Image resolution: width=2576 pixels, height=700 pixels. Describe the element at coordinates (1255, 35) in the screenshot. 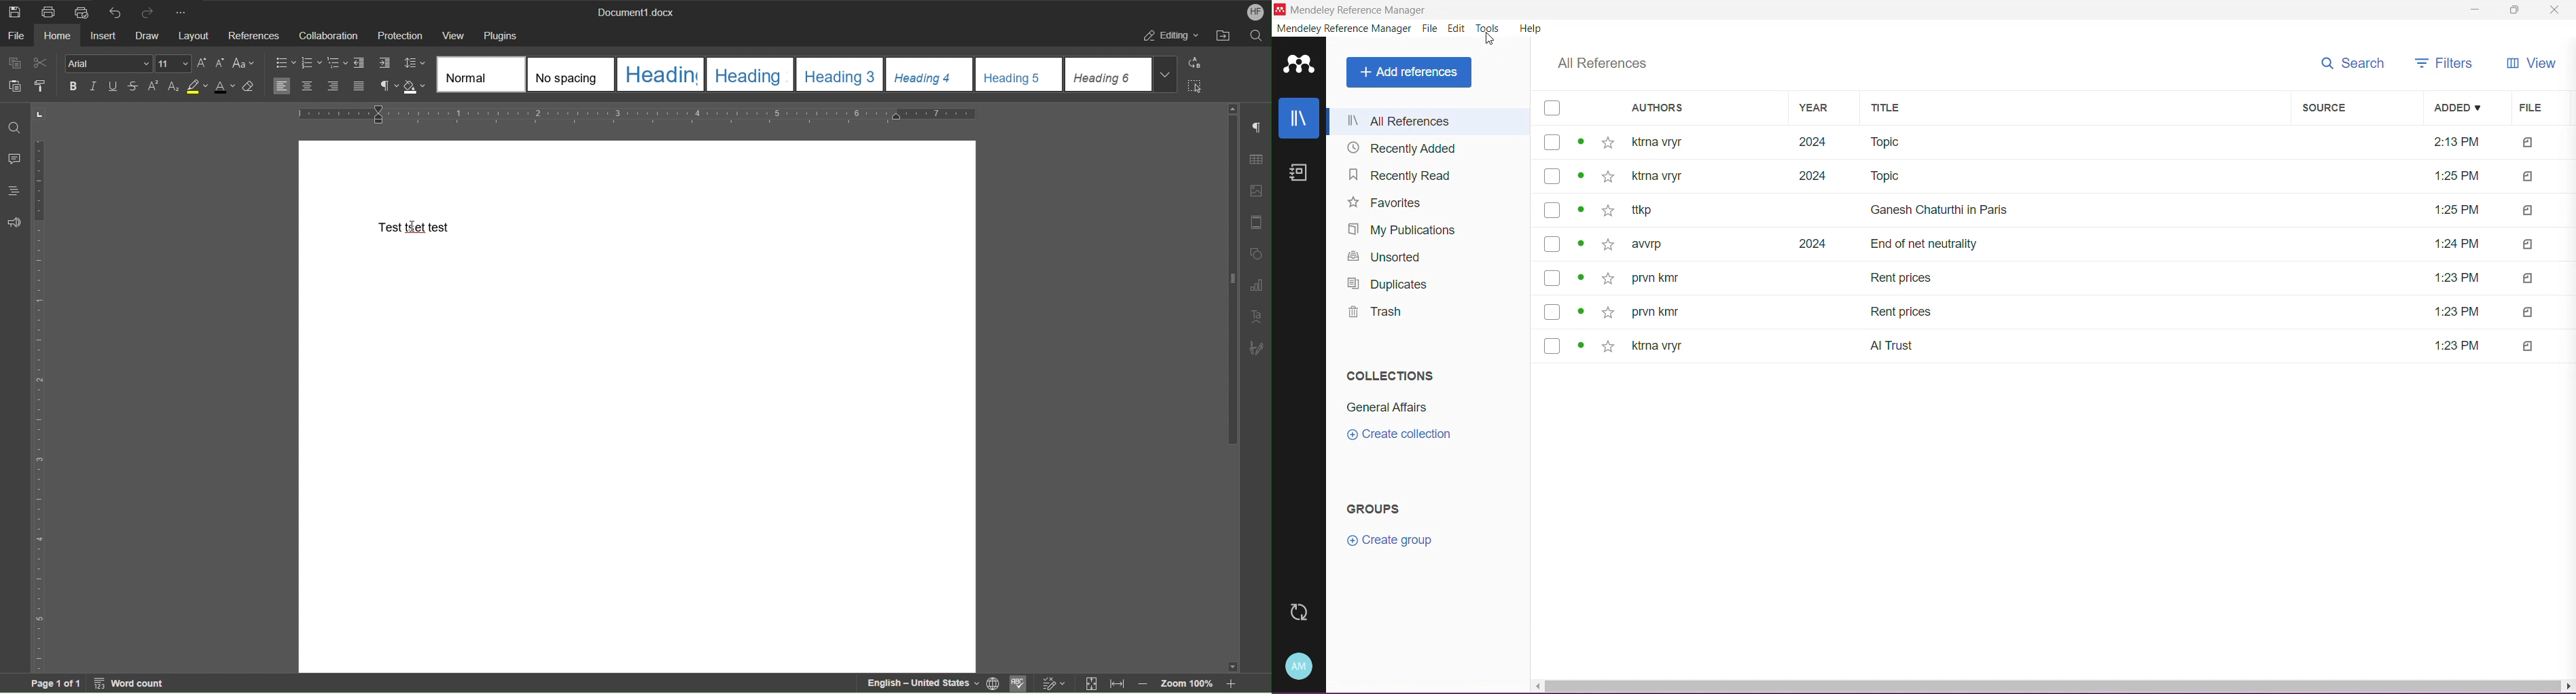

I see `Search` at that location.